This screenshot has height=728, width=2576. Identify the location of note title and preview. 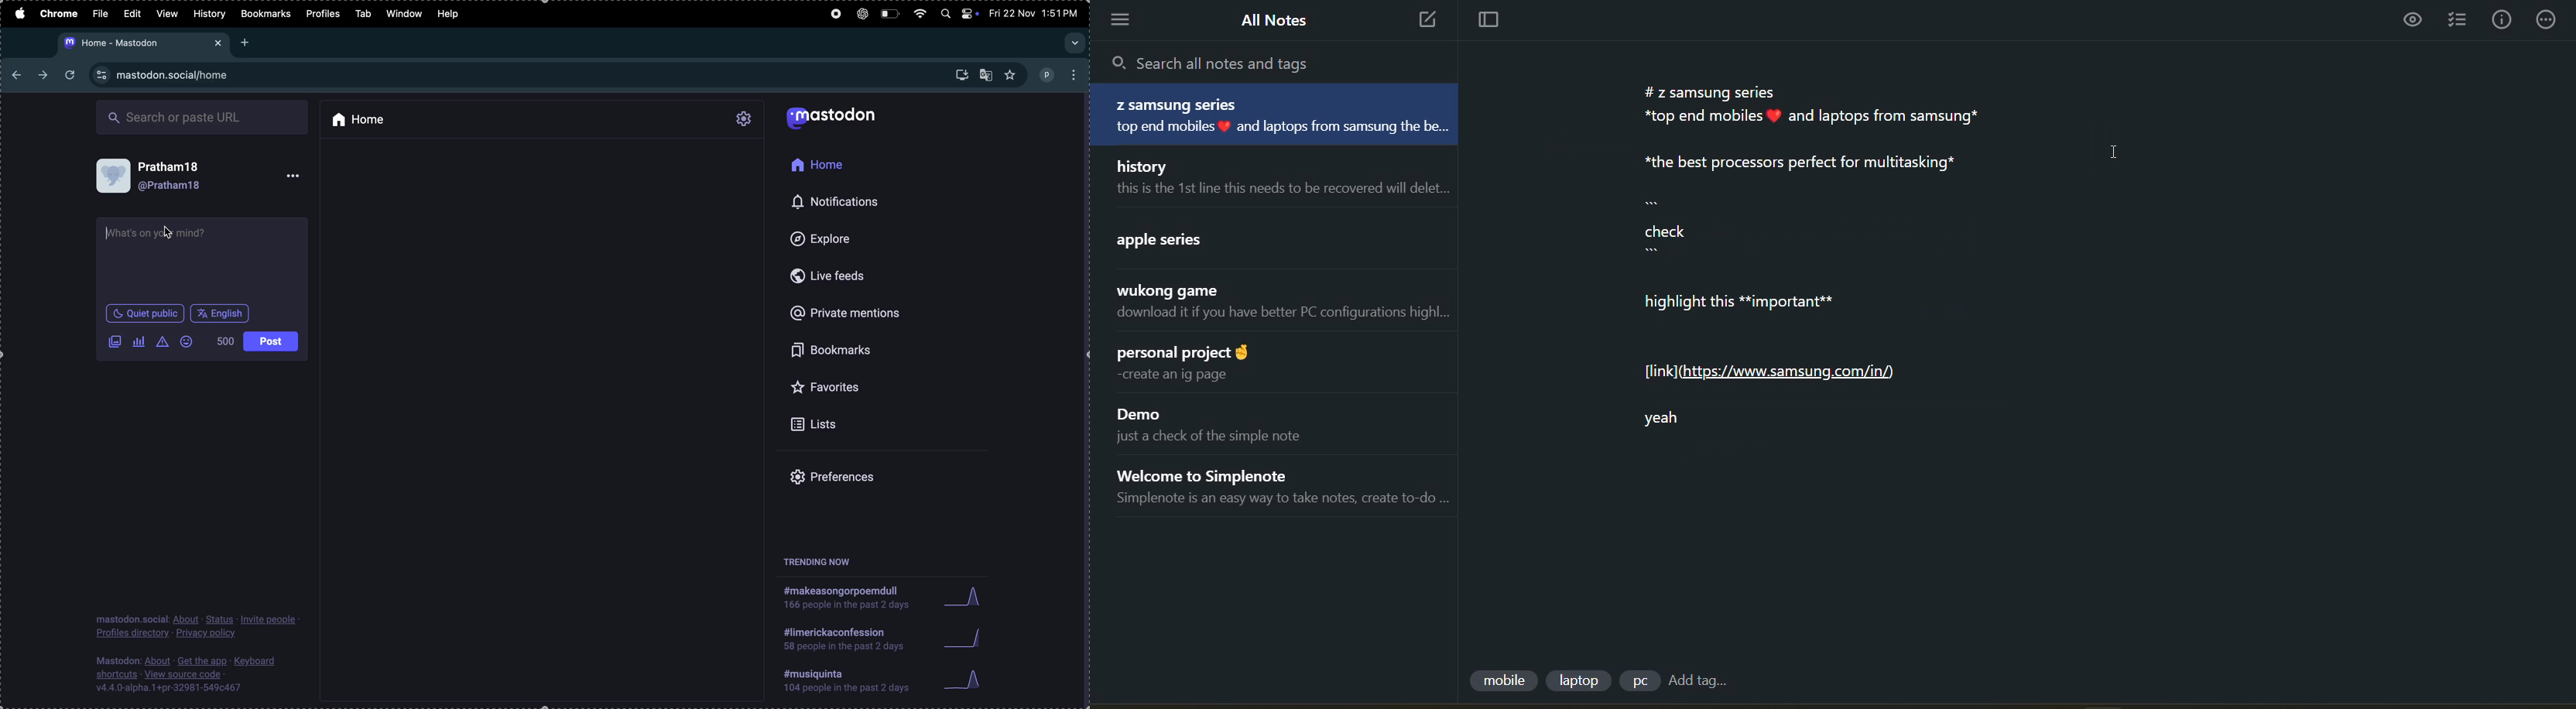
(1280, 115).